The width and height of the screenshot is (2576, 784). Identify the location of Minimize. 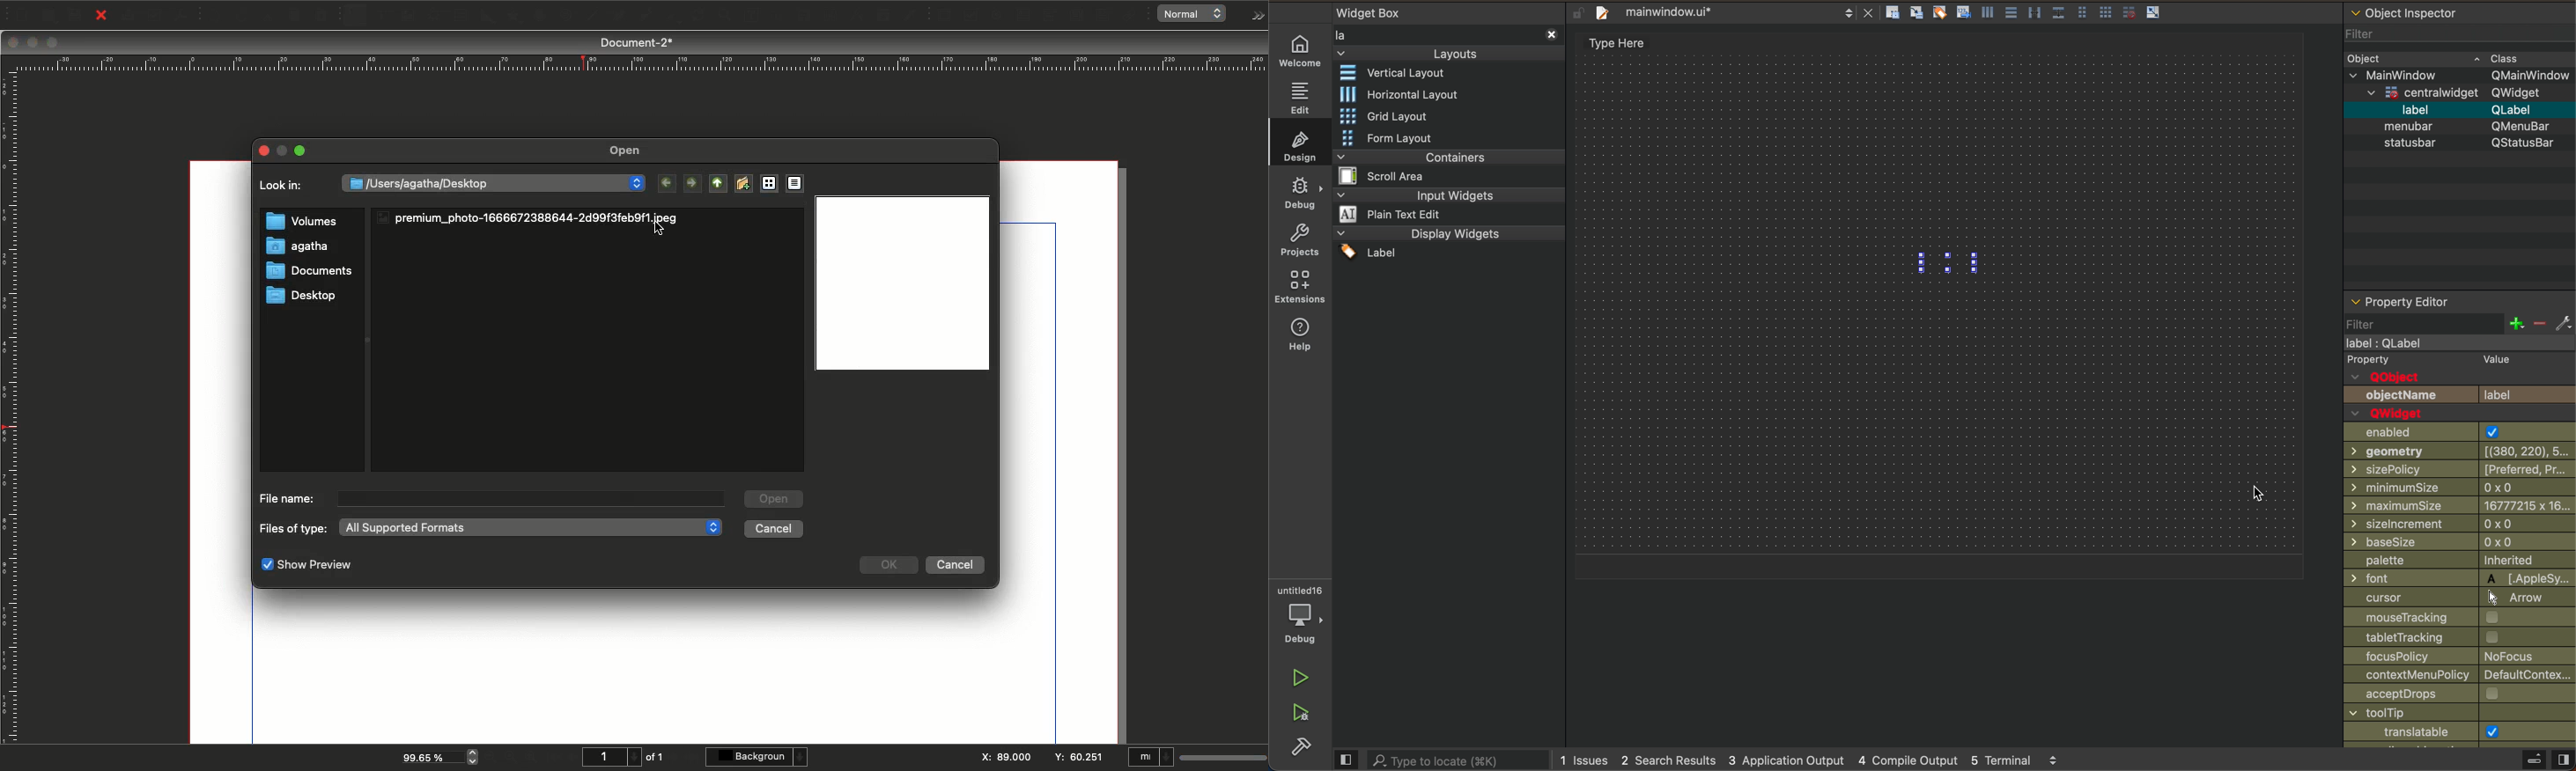
(34, 43).